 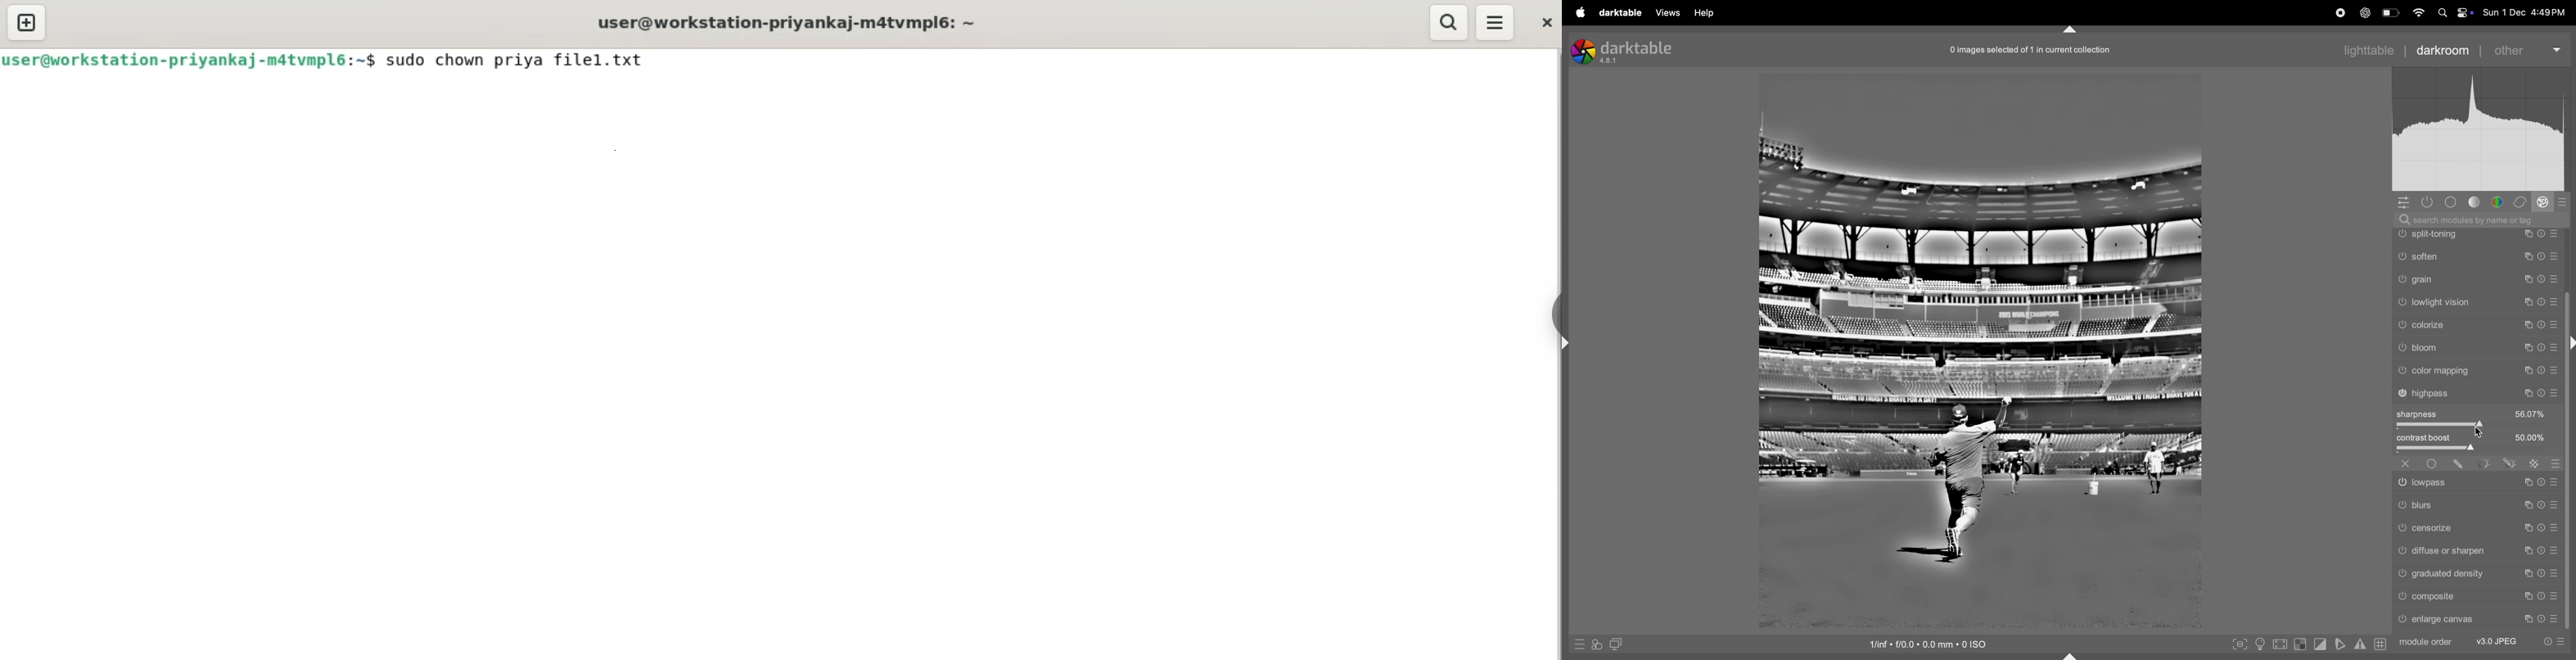 I want to click on toggle gamut checking, so click(x=2360, y=643).